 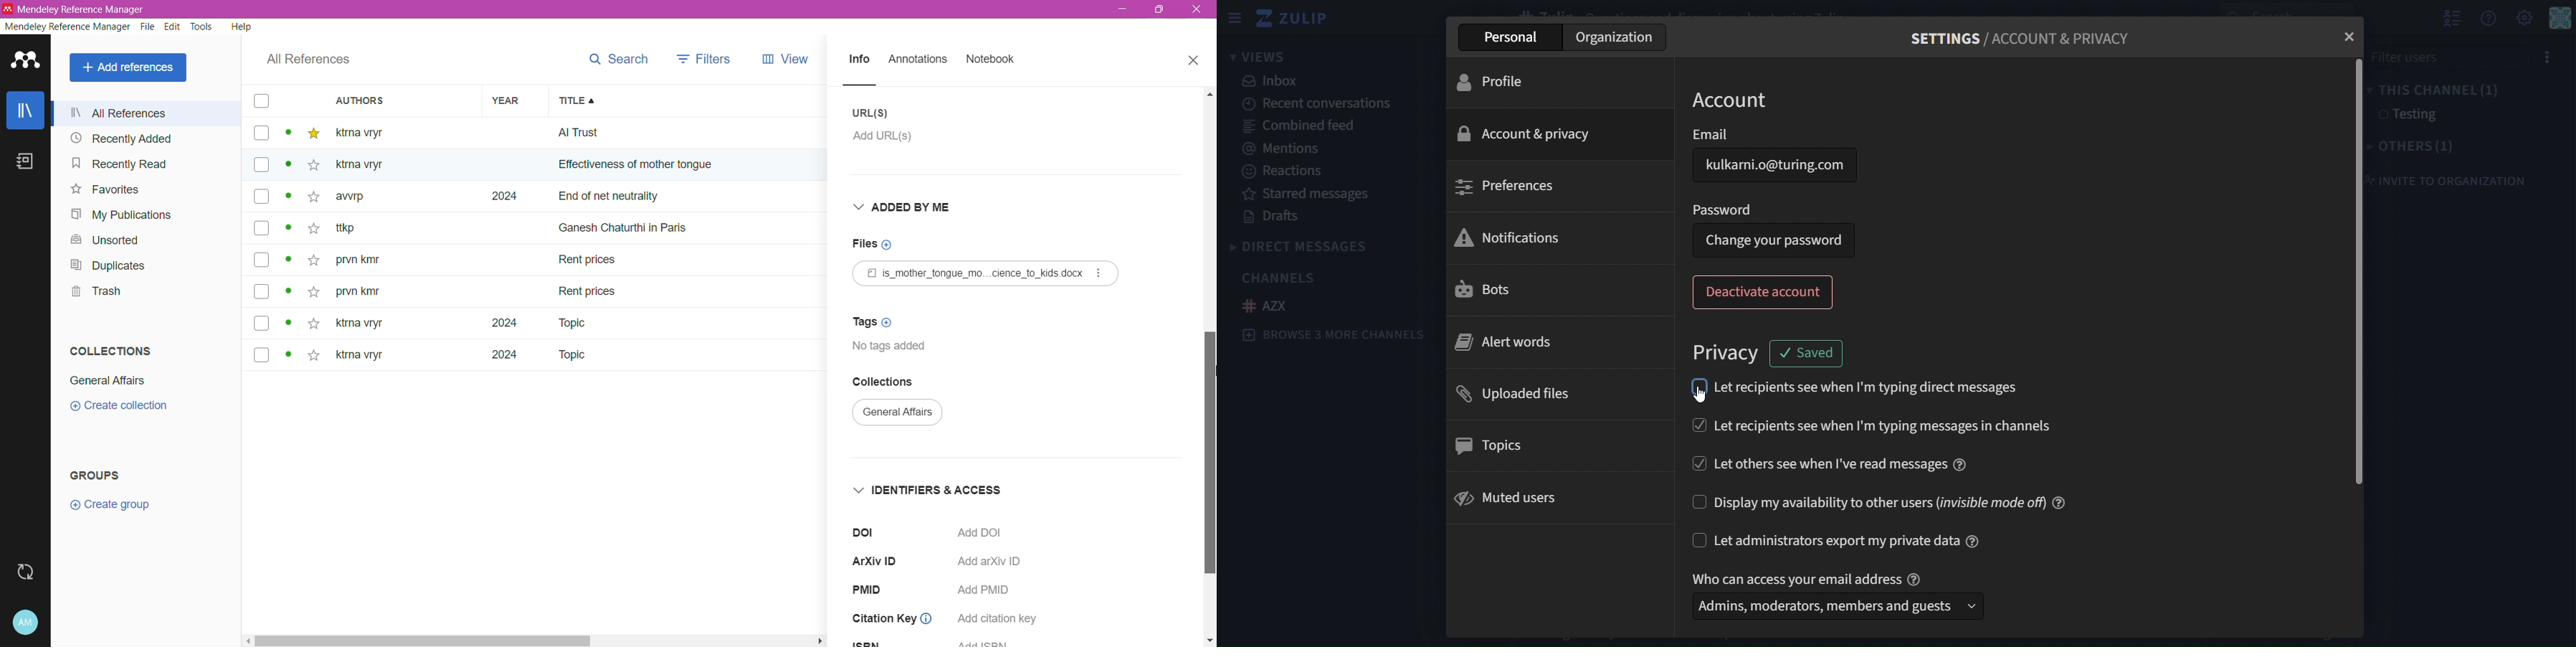 I want to click on dot , so click(x=290, y=231).